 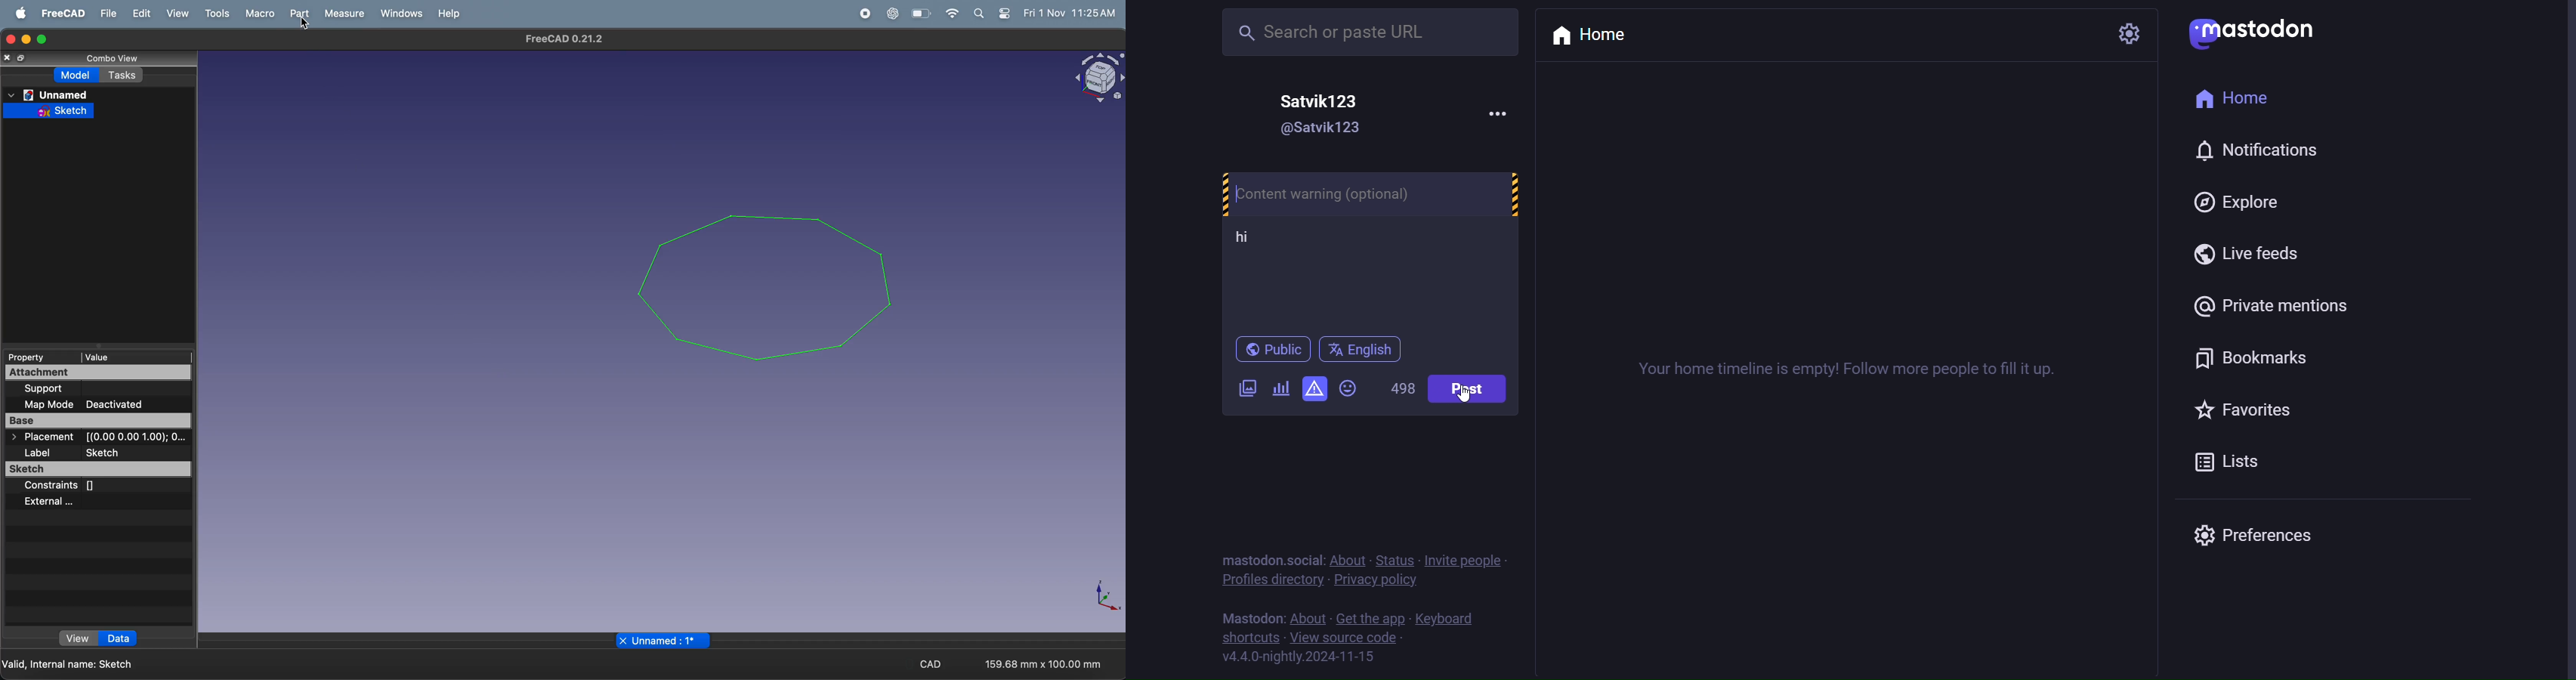 I want to click on perfect directory, so click(x=1269, y=581).